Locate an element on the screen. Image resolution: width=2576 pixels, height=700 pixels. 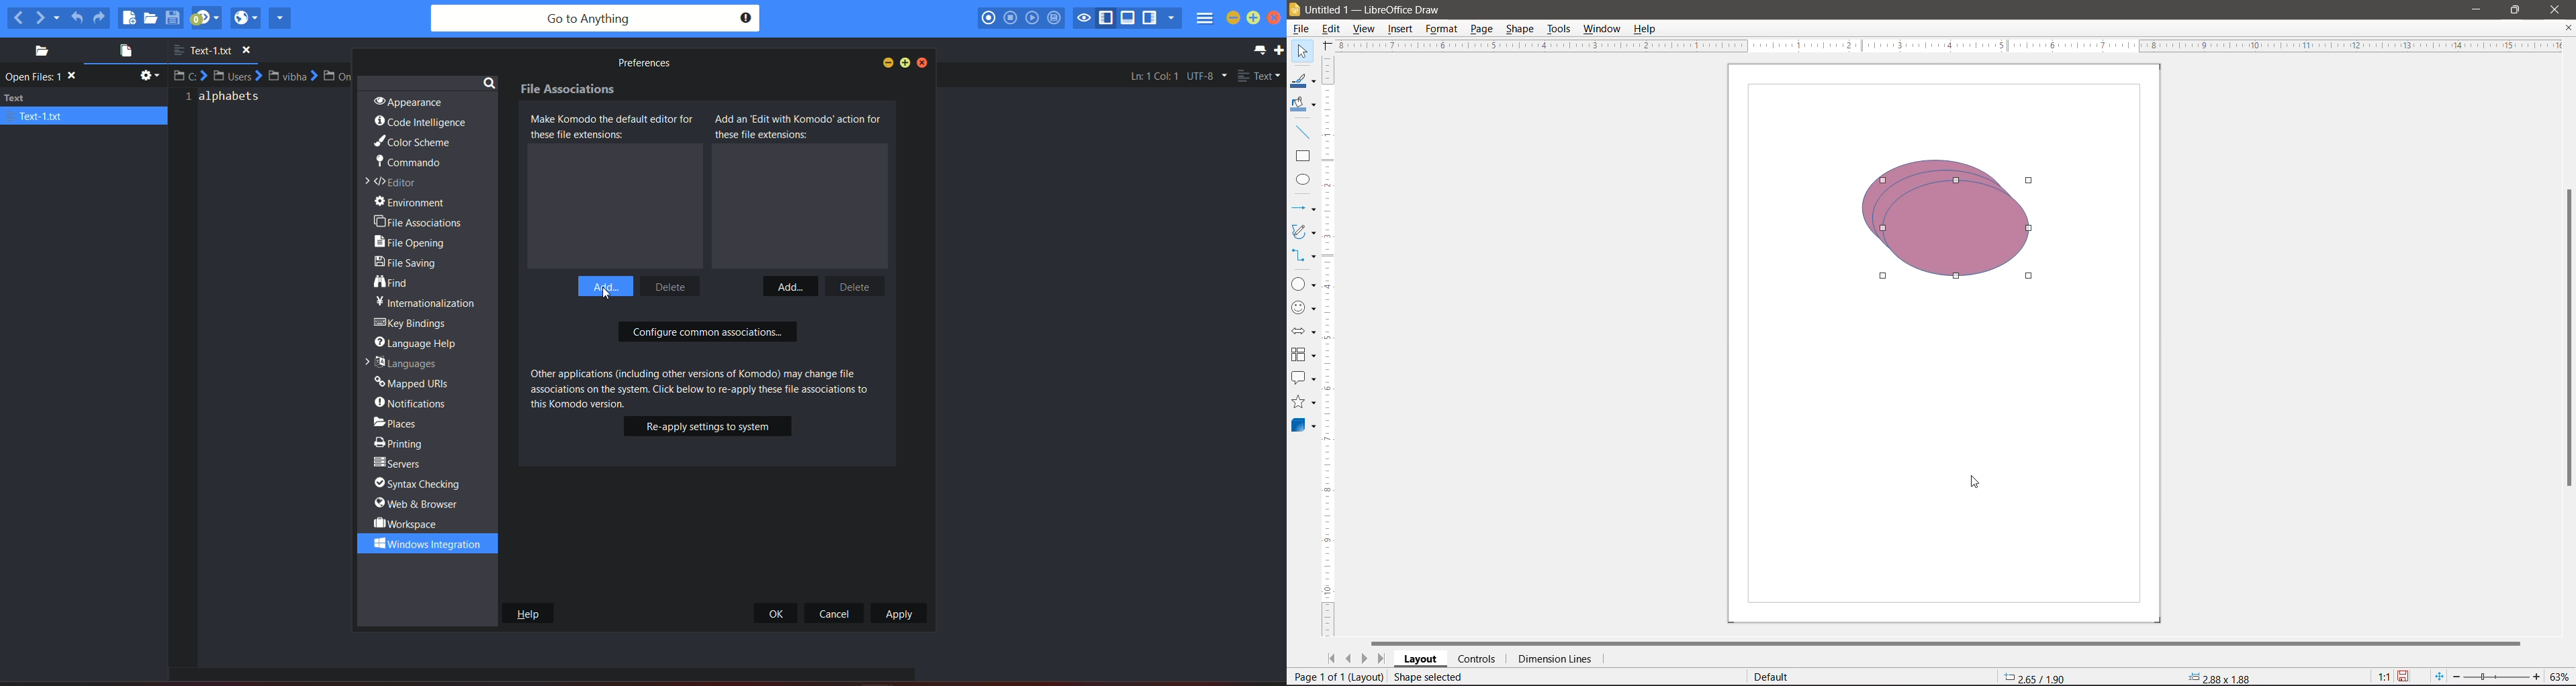
Scroll to last page is located at coordinates (1381, 658).